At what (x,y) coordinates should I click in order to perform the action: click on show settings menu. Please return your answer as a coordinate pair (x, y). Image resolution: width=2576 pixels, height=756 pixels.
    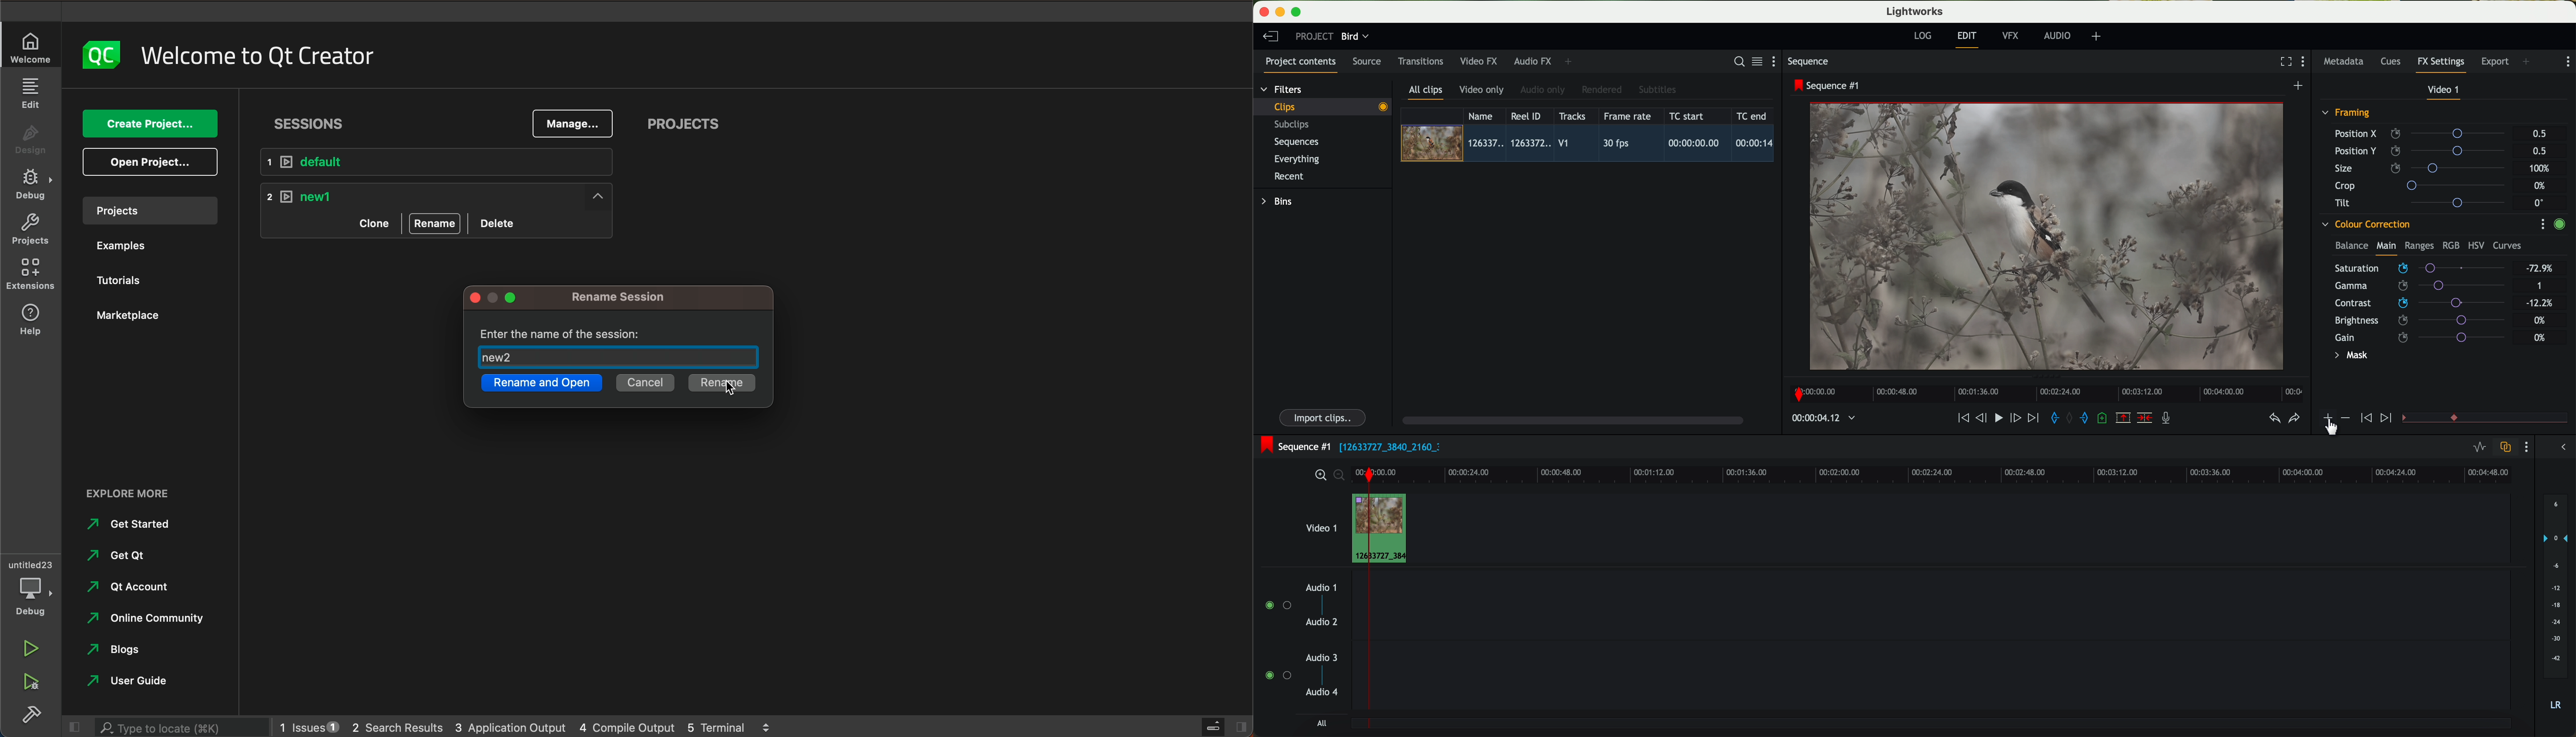
    Looking at the image, I should click on (2306, 63).